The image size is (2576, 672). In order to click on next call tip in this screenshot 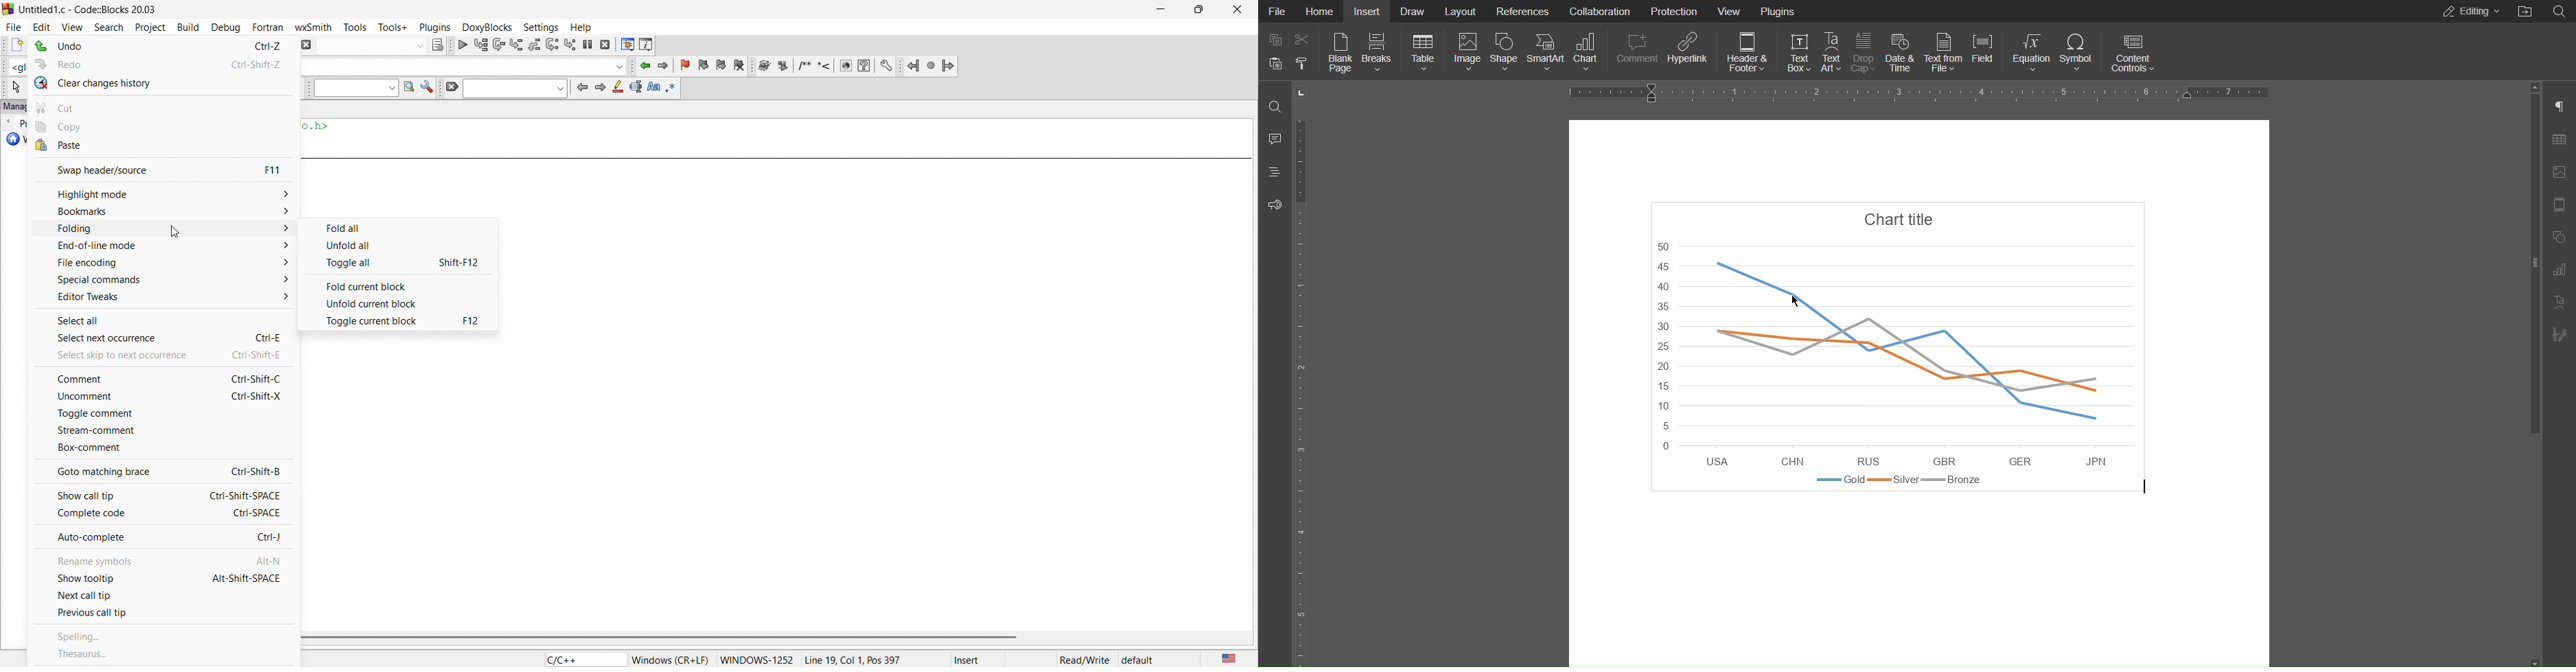, I will do `click(164, 596)`.